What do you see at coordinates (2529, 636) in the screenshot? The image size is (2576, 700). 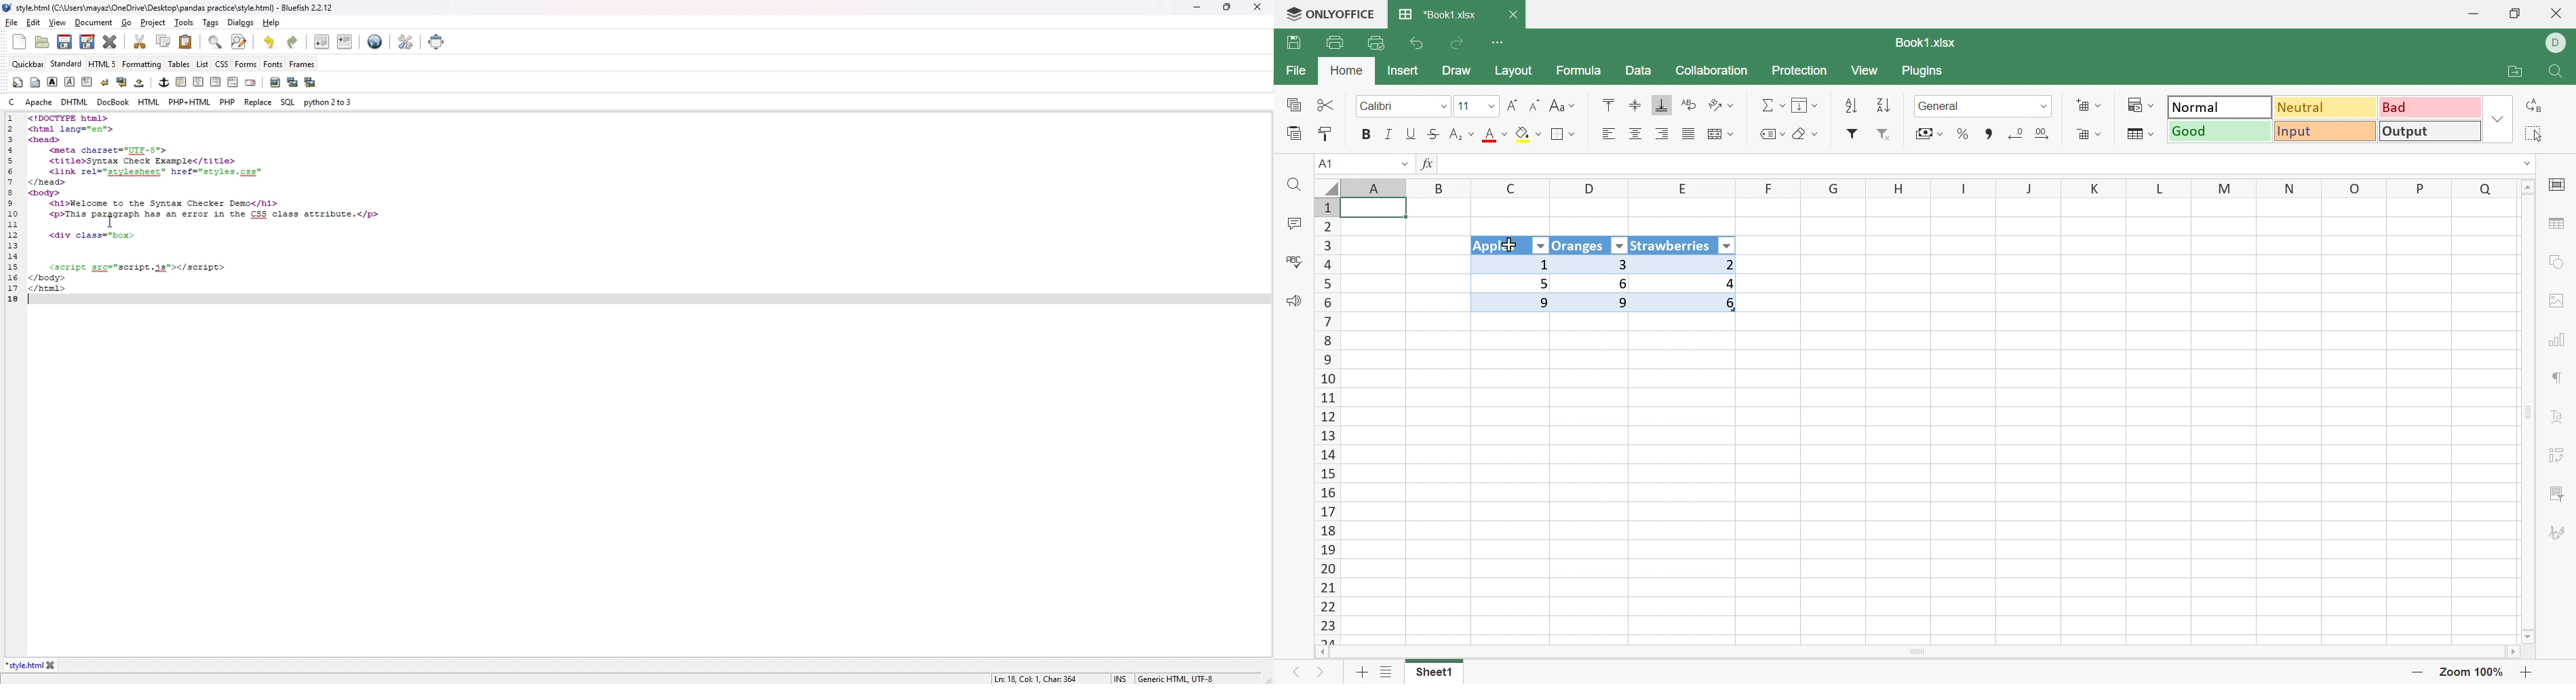 I see `Scroll Down` at bounding box center [2529, 636].